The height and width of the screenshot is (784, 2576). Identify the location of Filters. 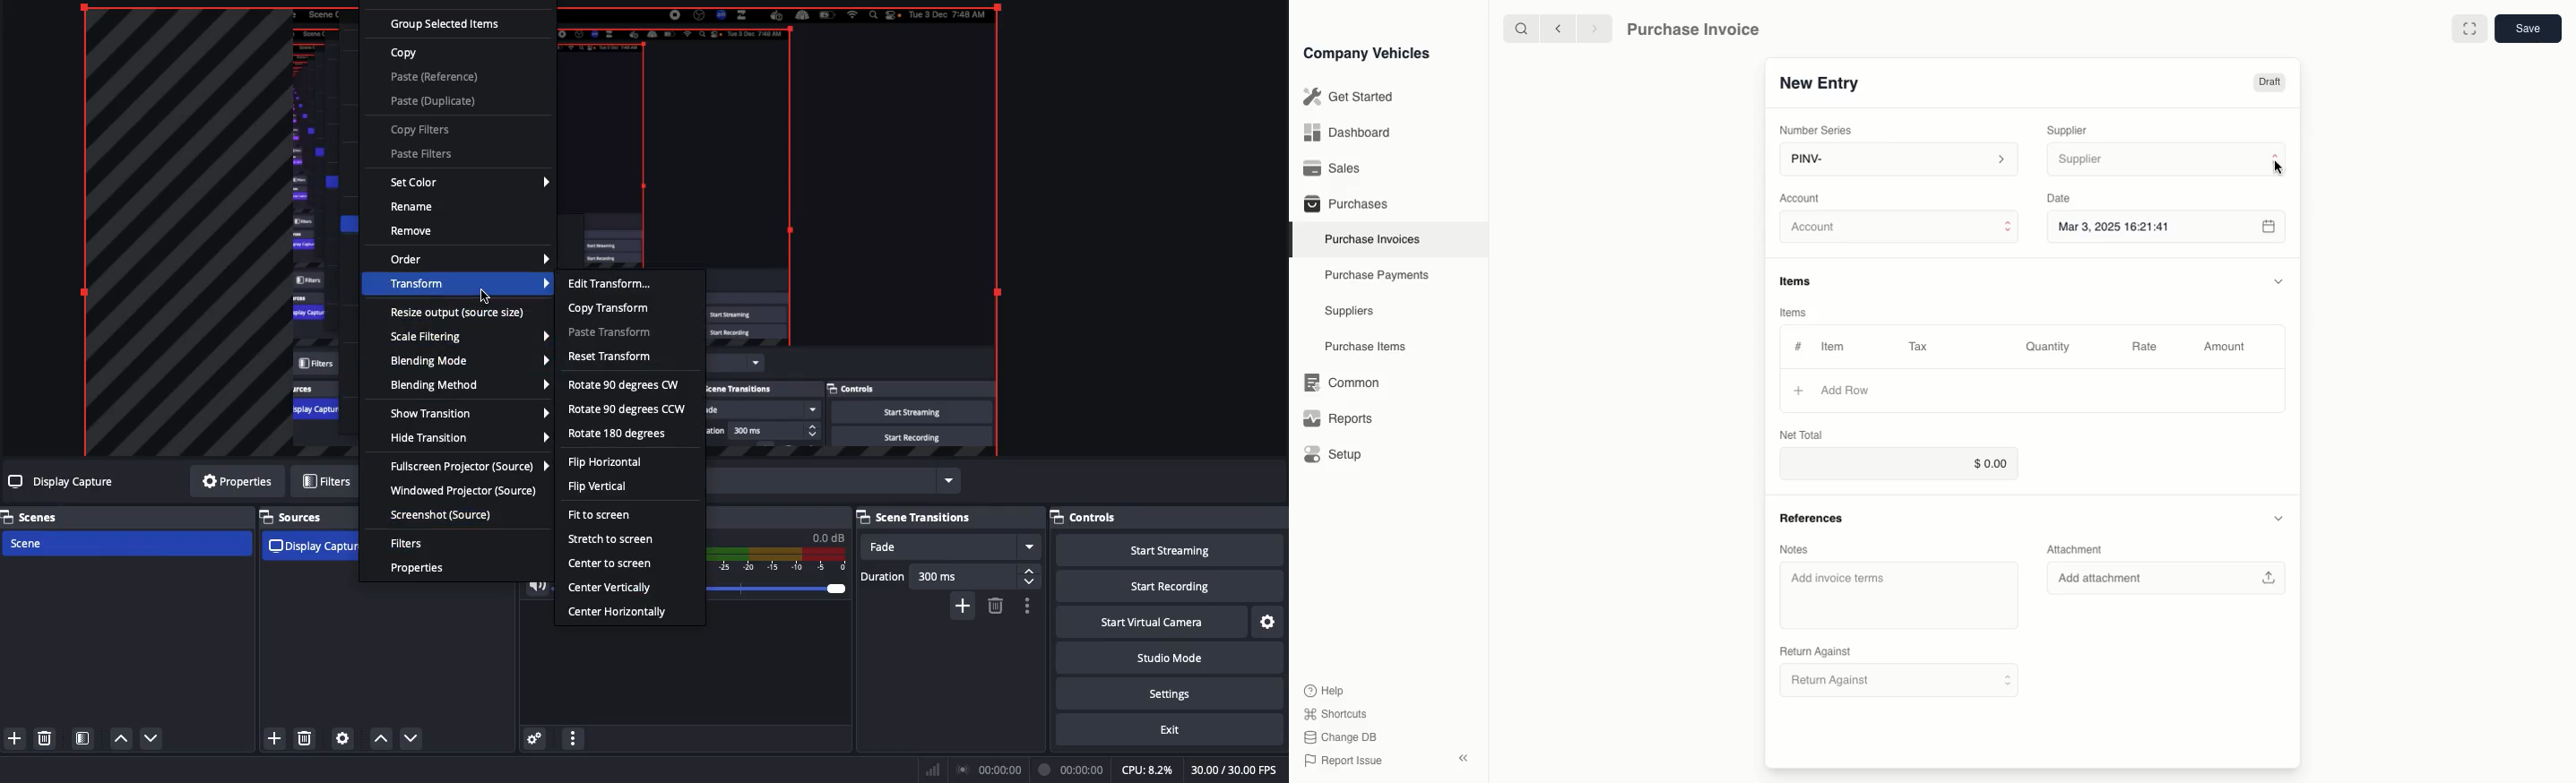
(411, 545).